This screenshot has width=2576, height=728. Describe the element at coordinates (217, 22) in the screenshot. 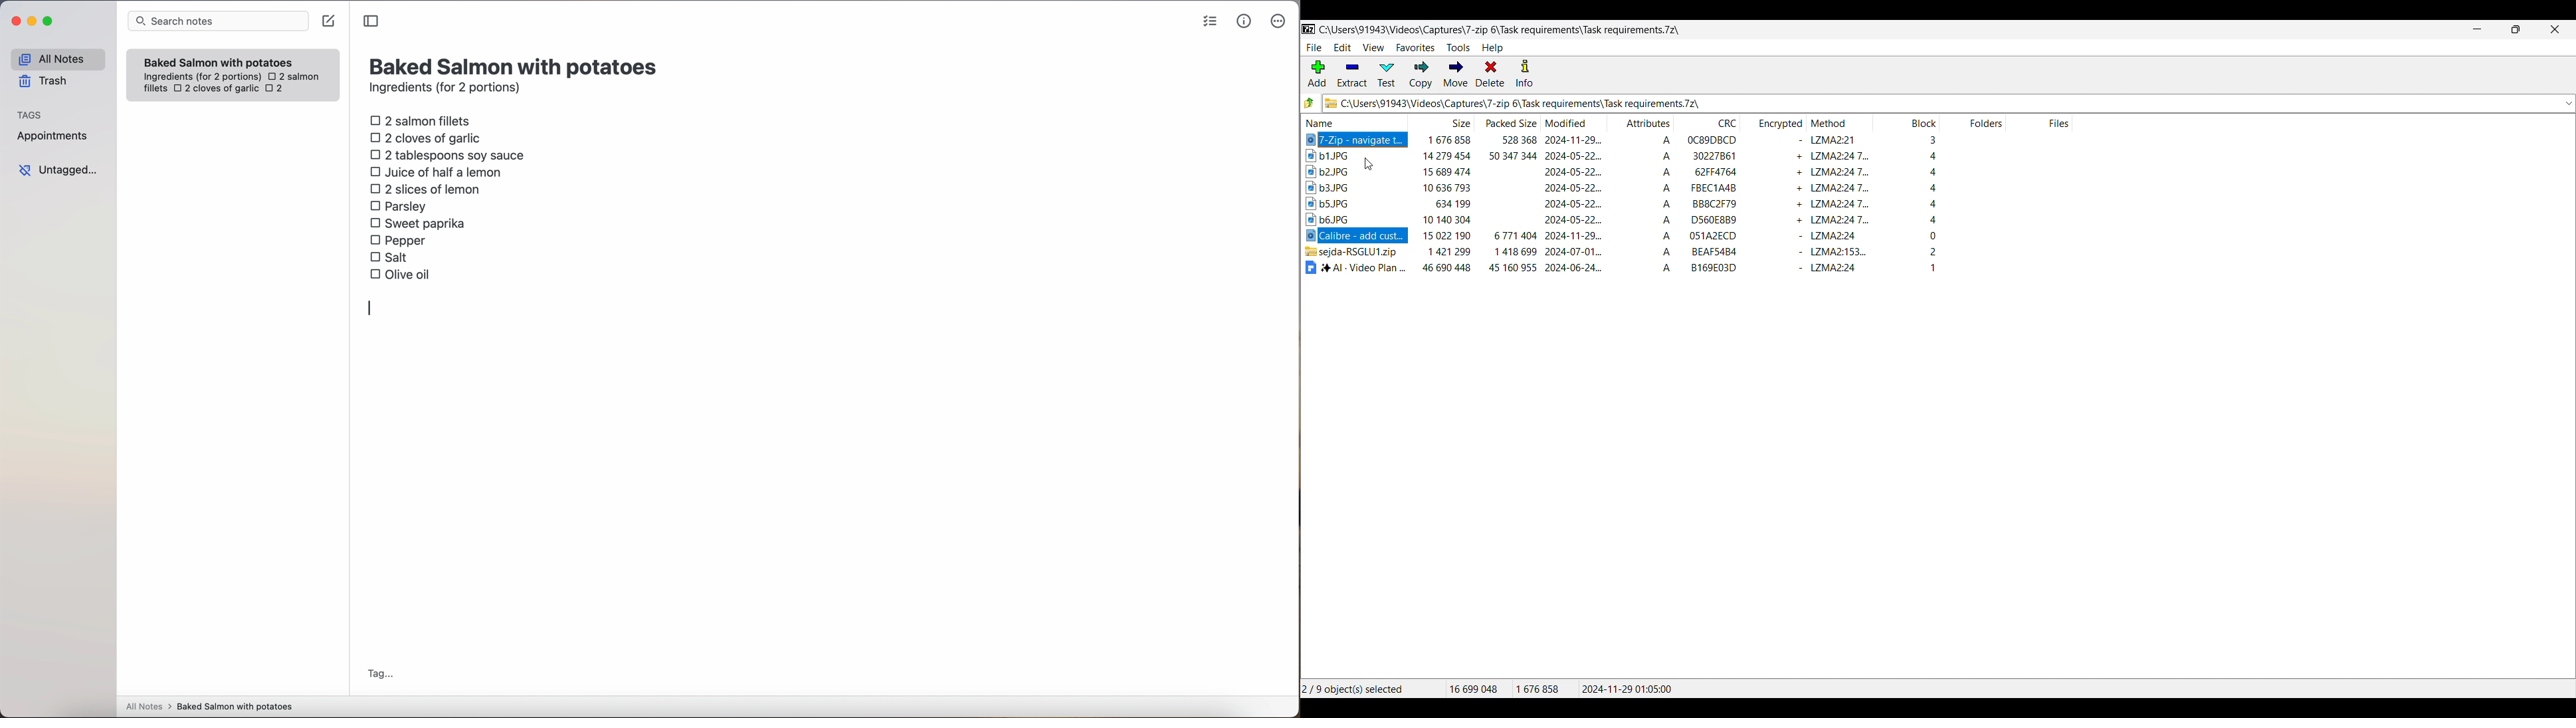

I see `search bar` at that location.